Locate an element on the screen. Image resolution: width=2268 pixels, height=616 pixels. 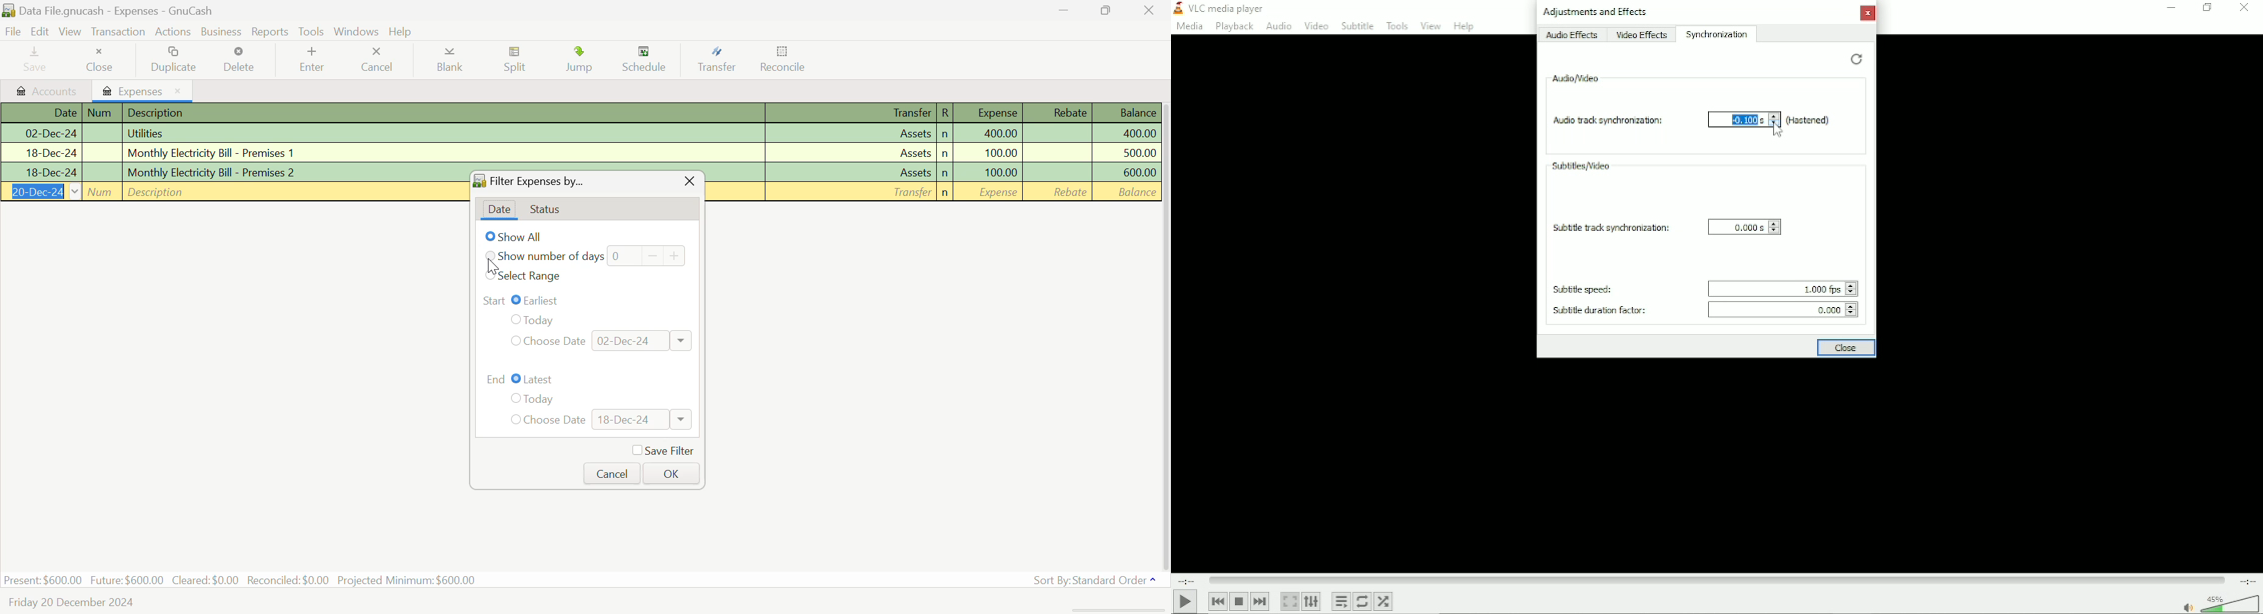
Sort By: Standard Order is located at coordinates (1102, 579).